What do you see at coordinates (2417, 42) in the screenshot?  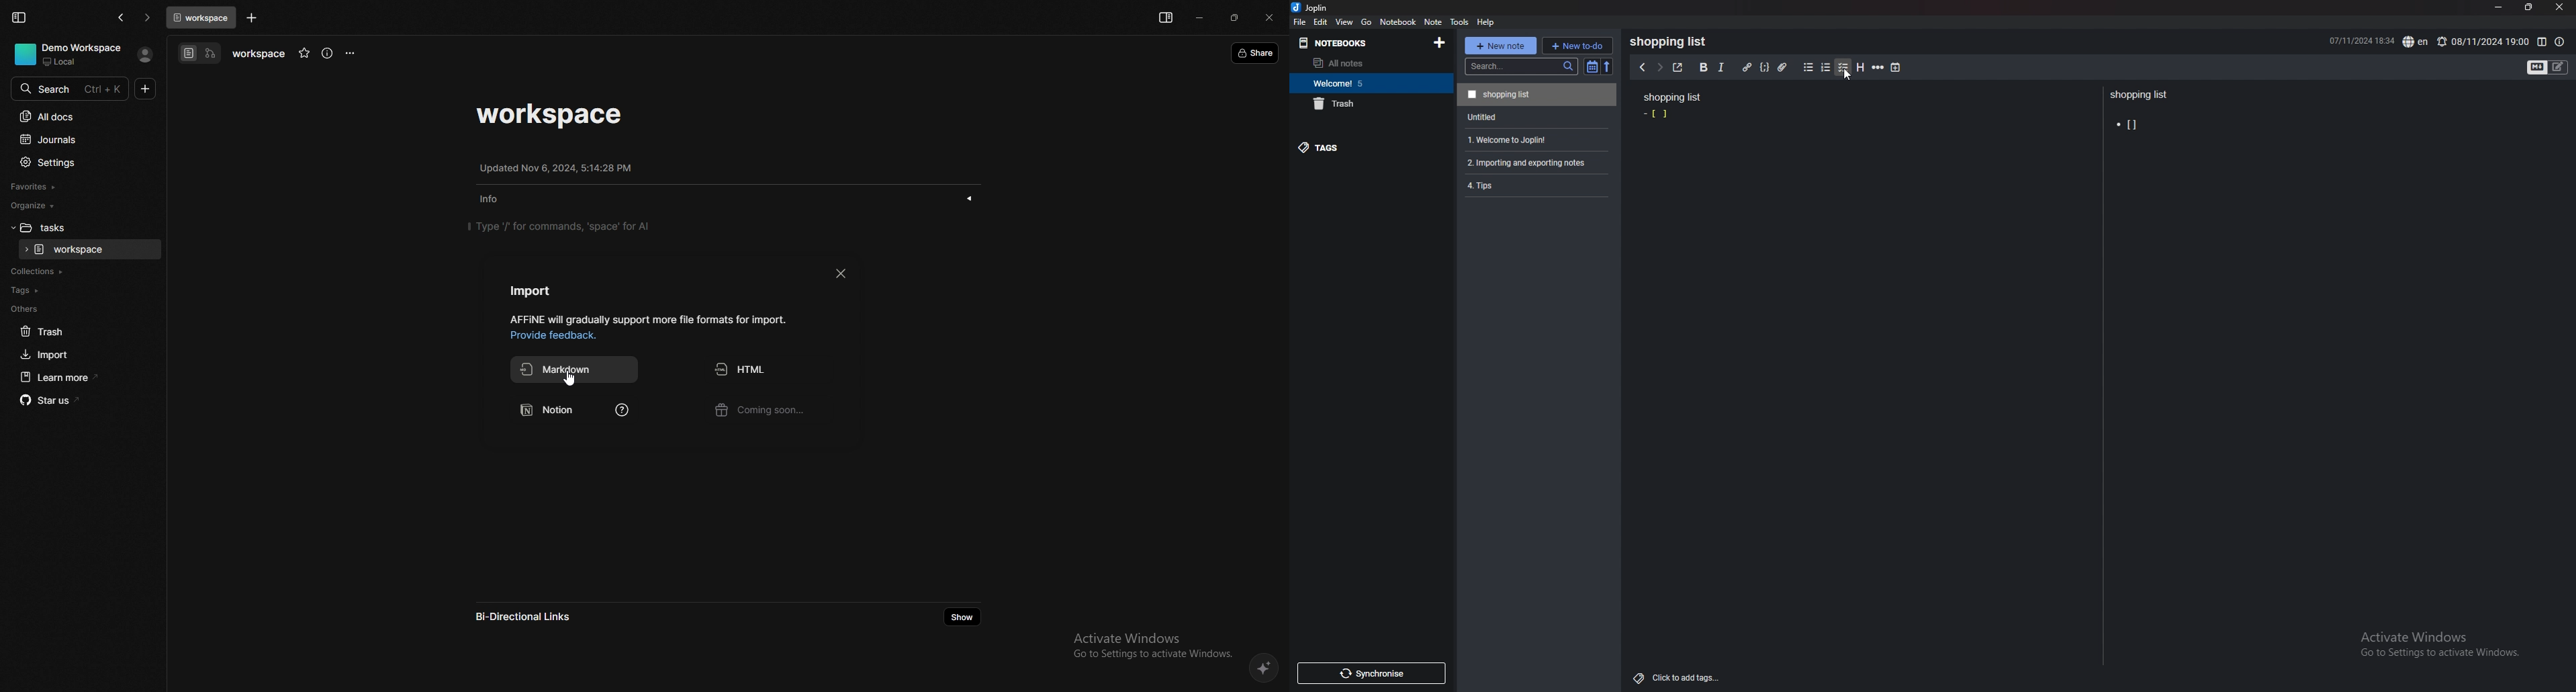 I see `spell check` at bounding box center [2417, 42].